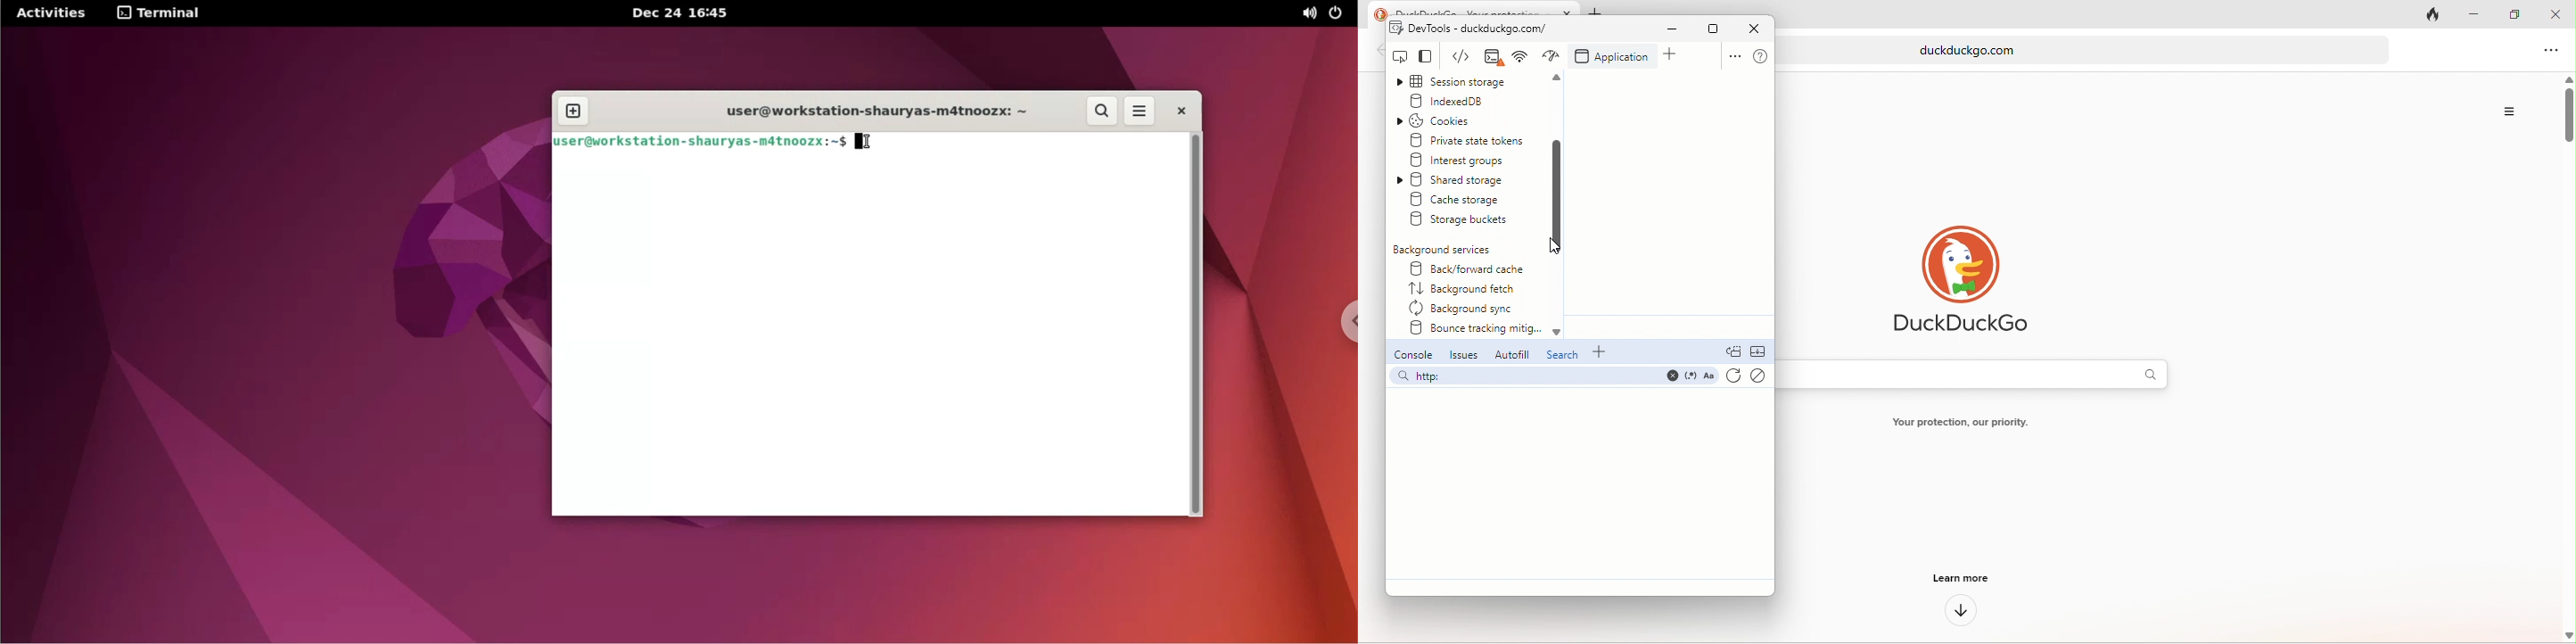  I want to click on refresh, so click(1733, 378).